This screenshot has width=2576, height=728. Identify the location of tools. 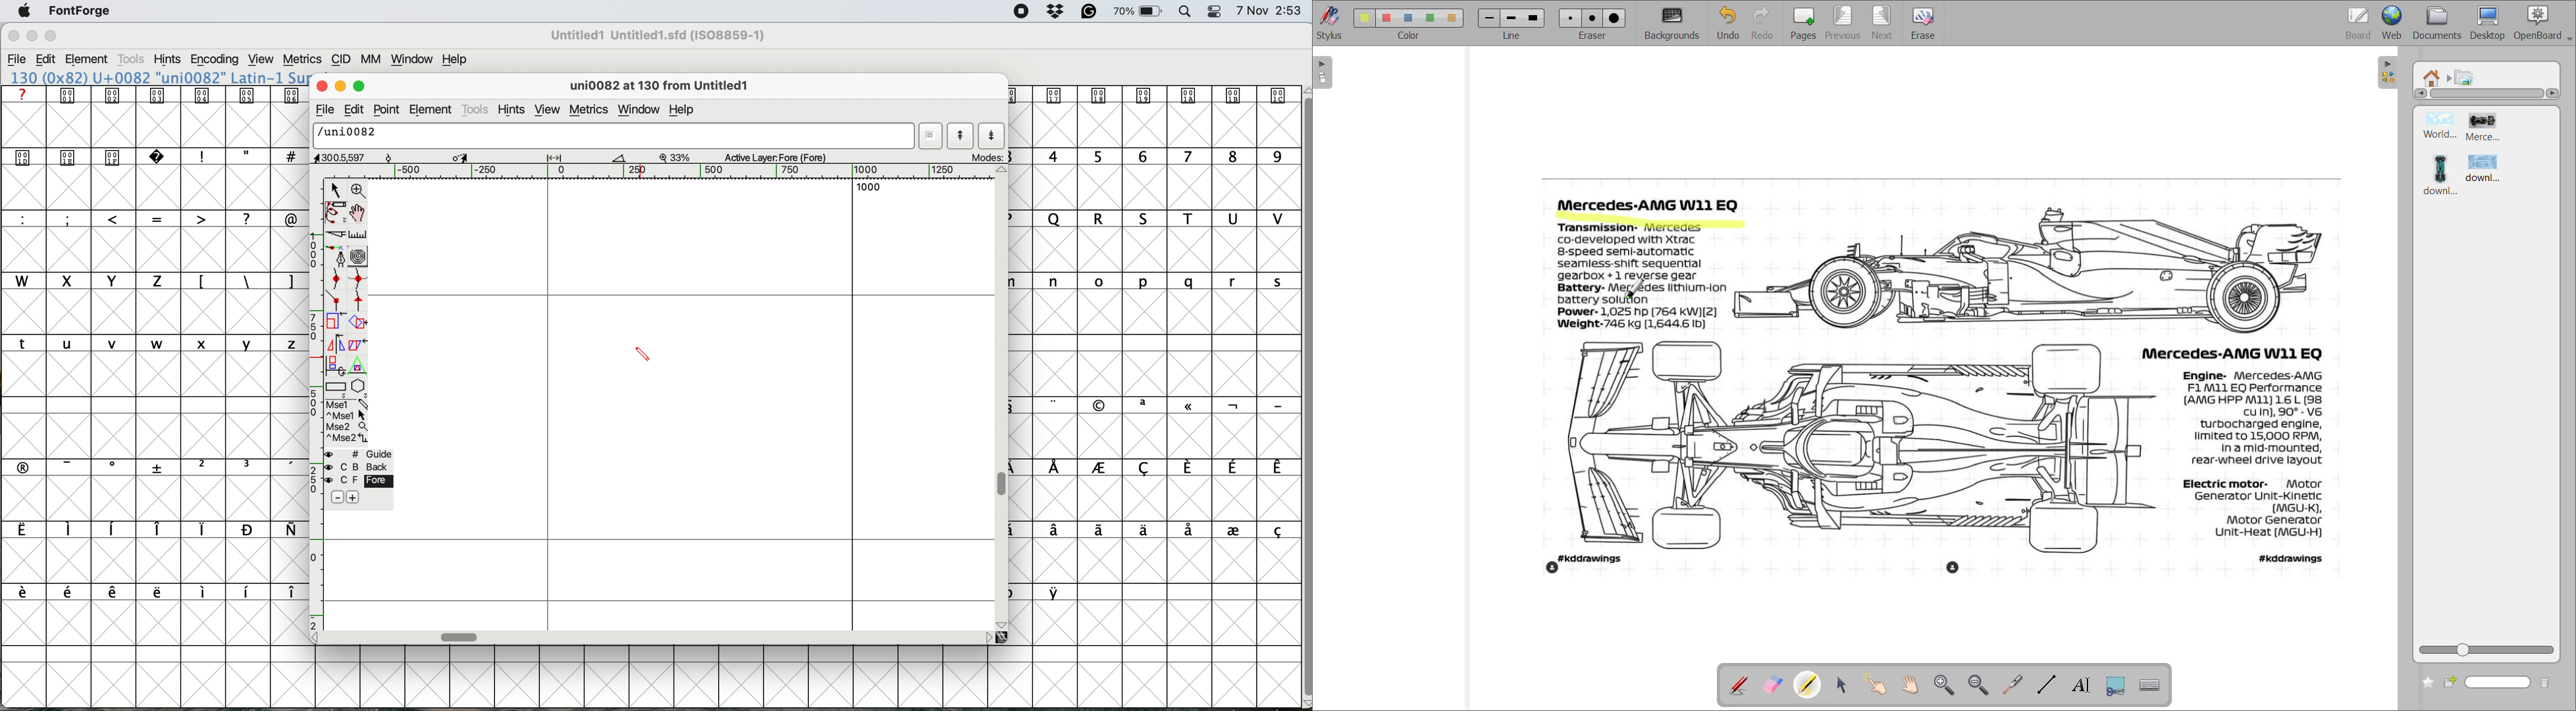
(476, 109).